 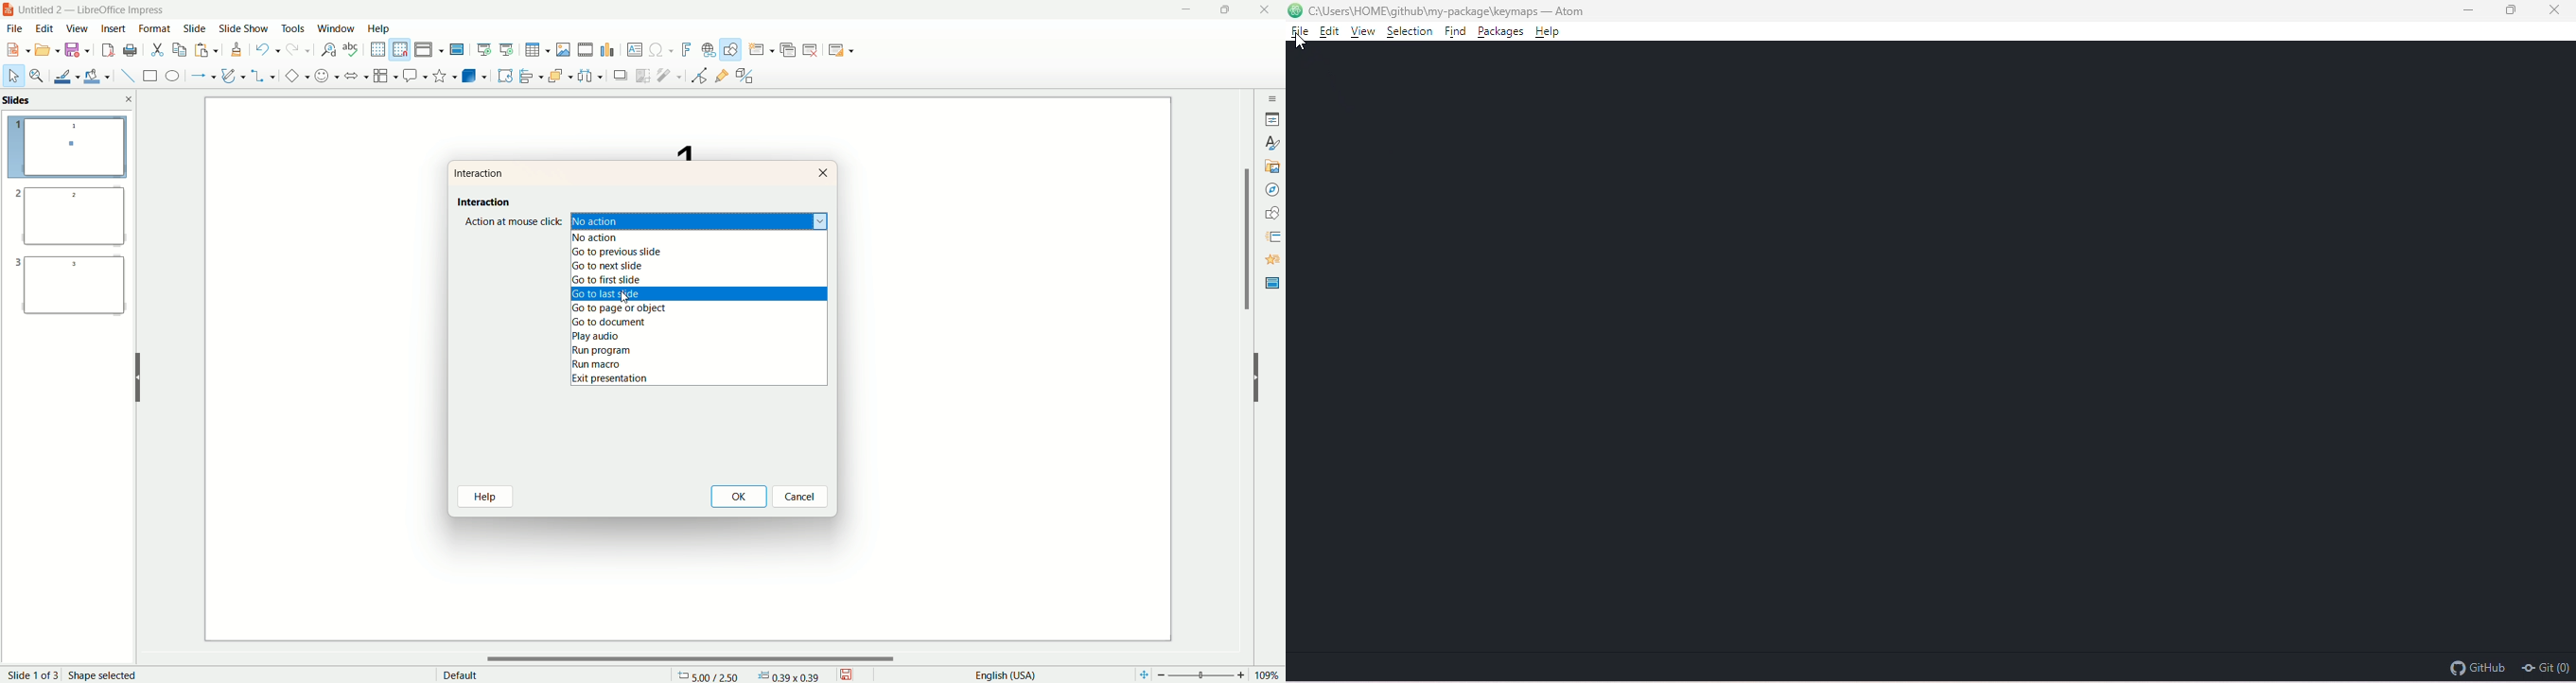 I want to click on anchor point, so click(x=795, y=675).